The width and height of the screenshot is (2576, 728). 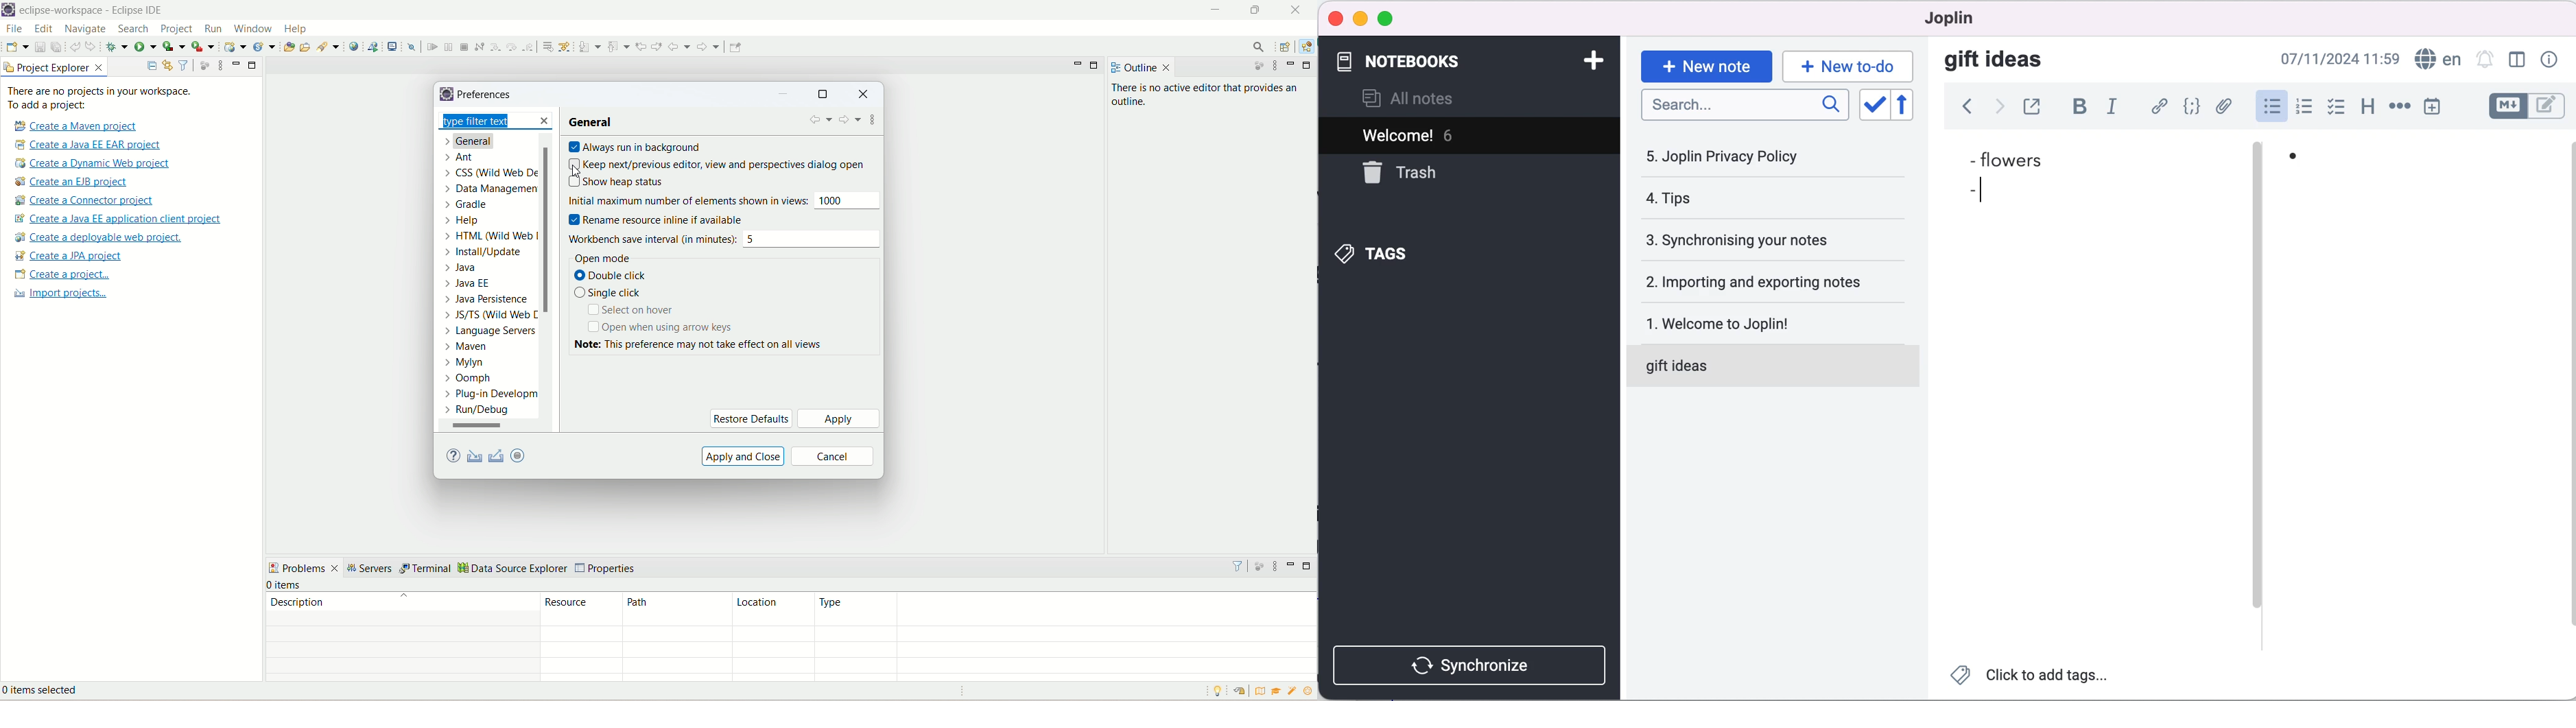 What do you see at coordinates (1424, 97) in the screenshot?
I see `all notes` at bounding box center [1424, 97].